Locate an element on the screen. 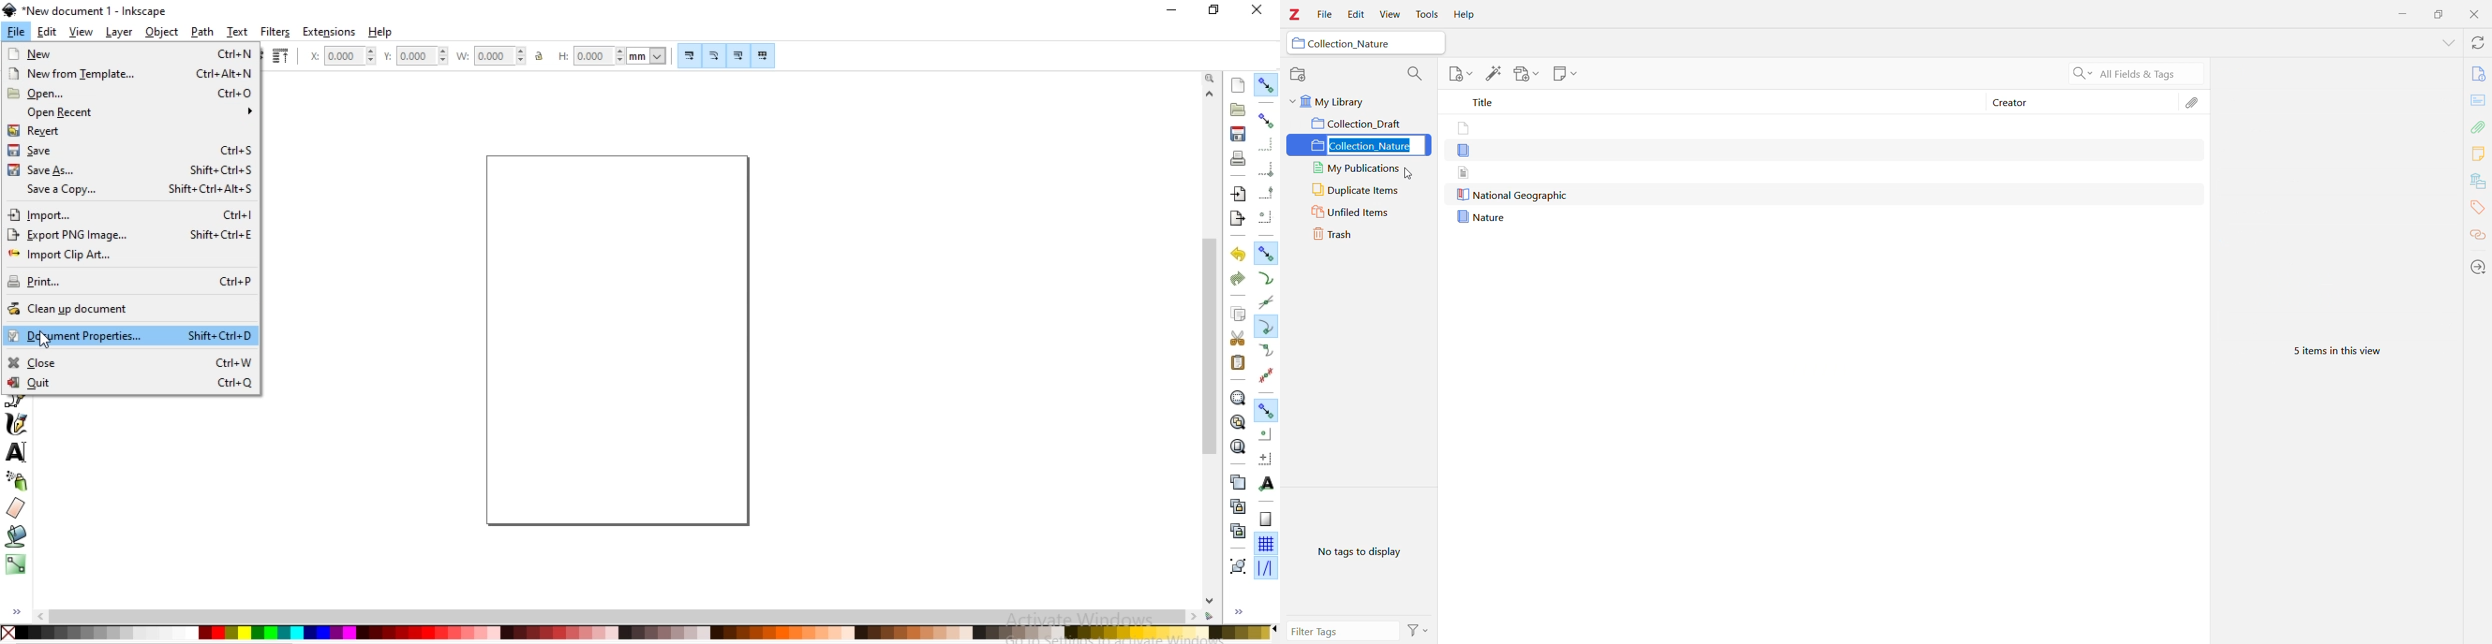 The width and height of the screenshot is (2492, 644). Tags is located at coordinates (2478, 207).